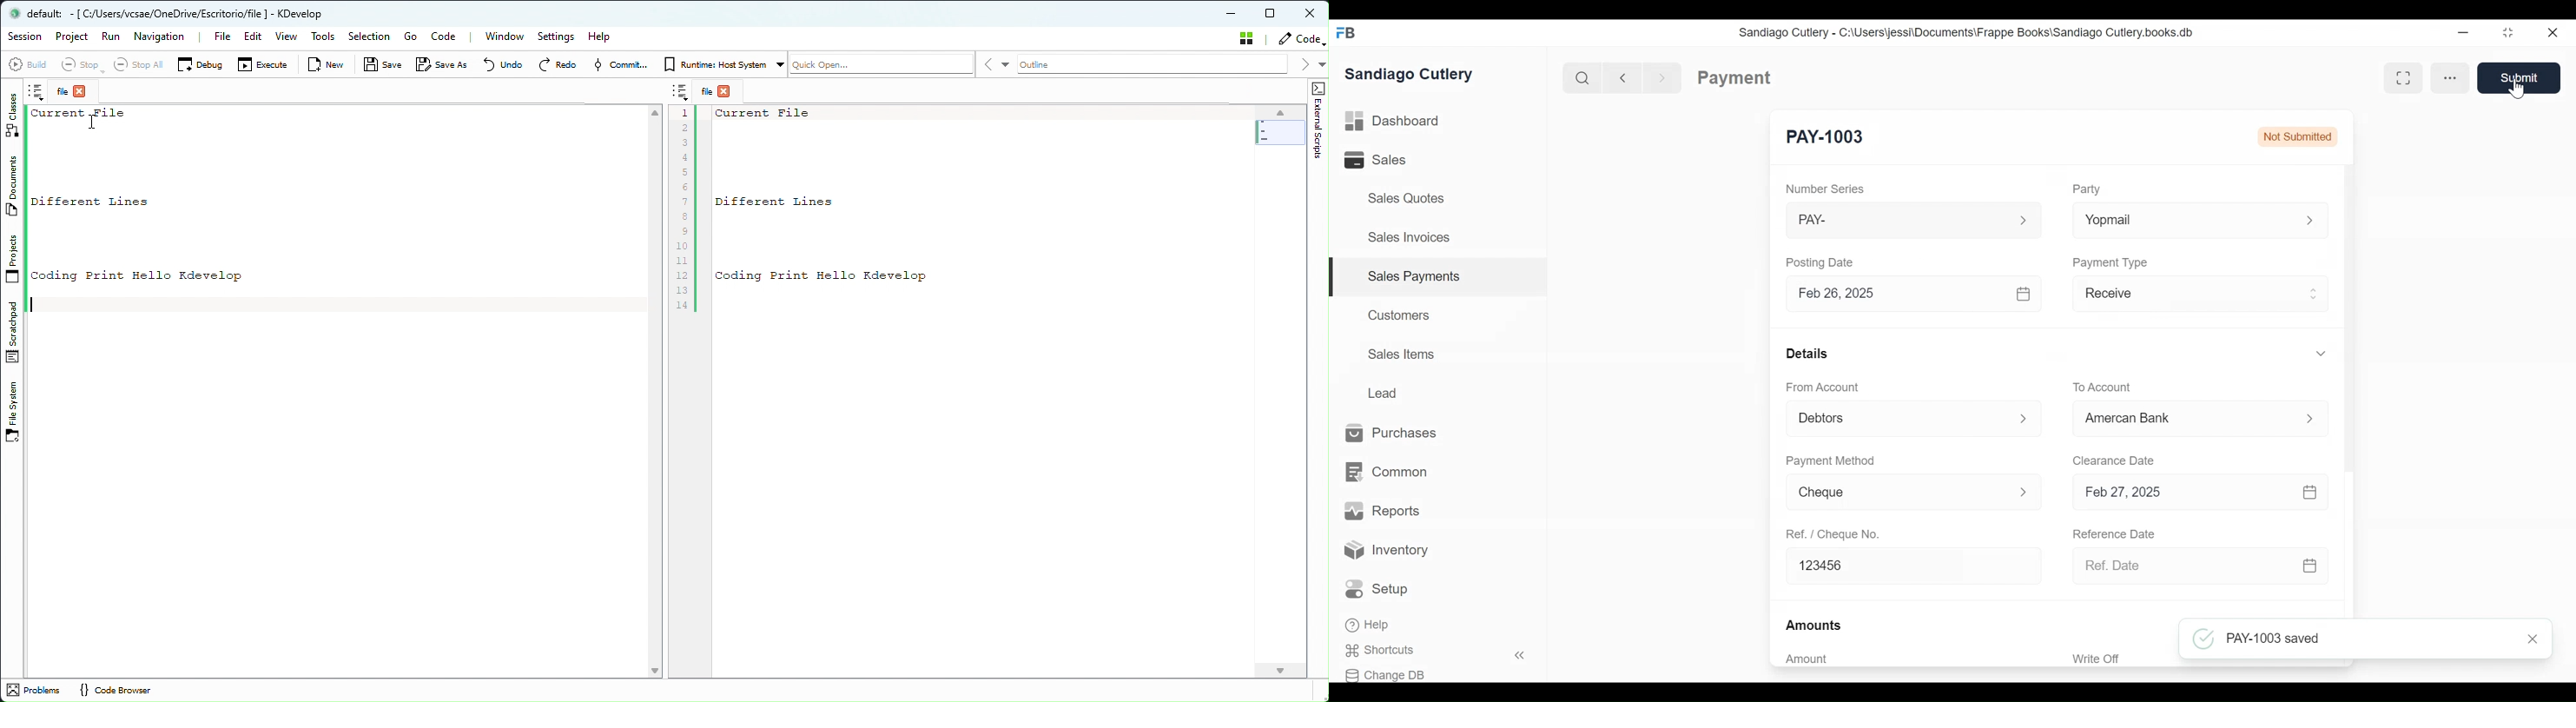 This screenshot has height=728, width=2576. Describe the element at coordinates (1966, 32) in the screenshot. I see `Sandiago Cutlery - C:\Users\jessi\Documents\Frappe Books\Sandiago Cutlery.books.db` at that location.